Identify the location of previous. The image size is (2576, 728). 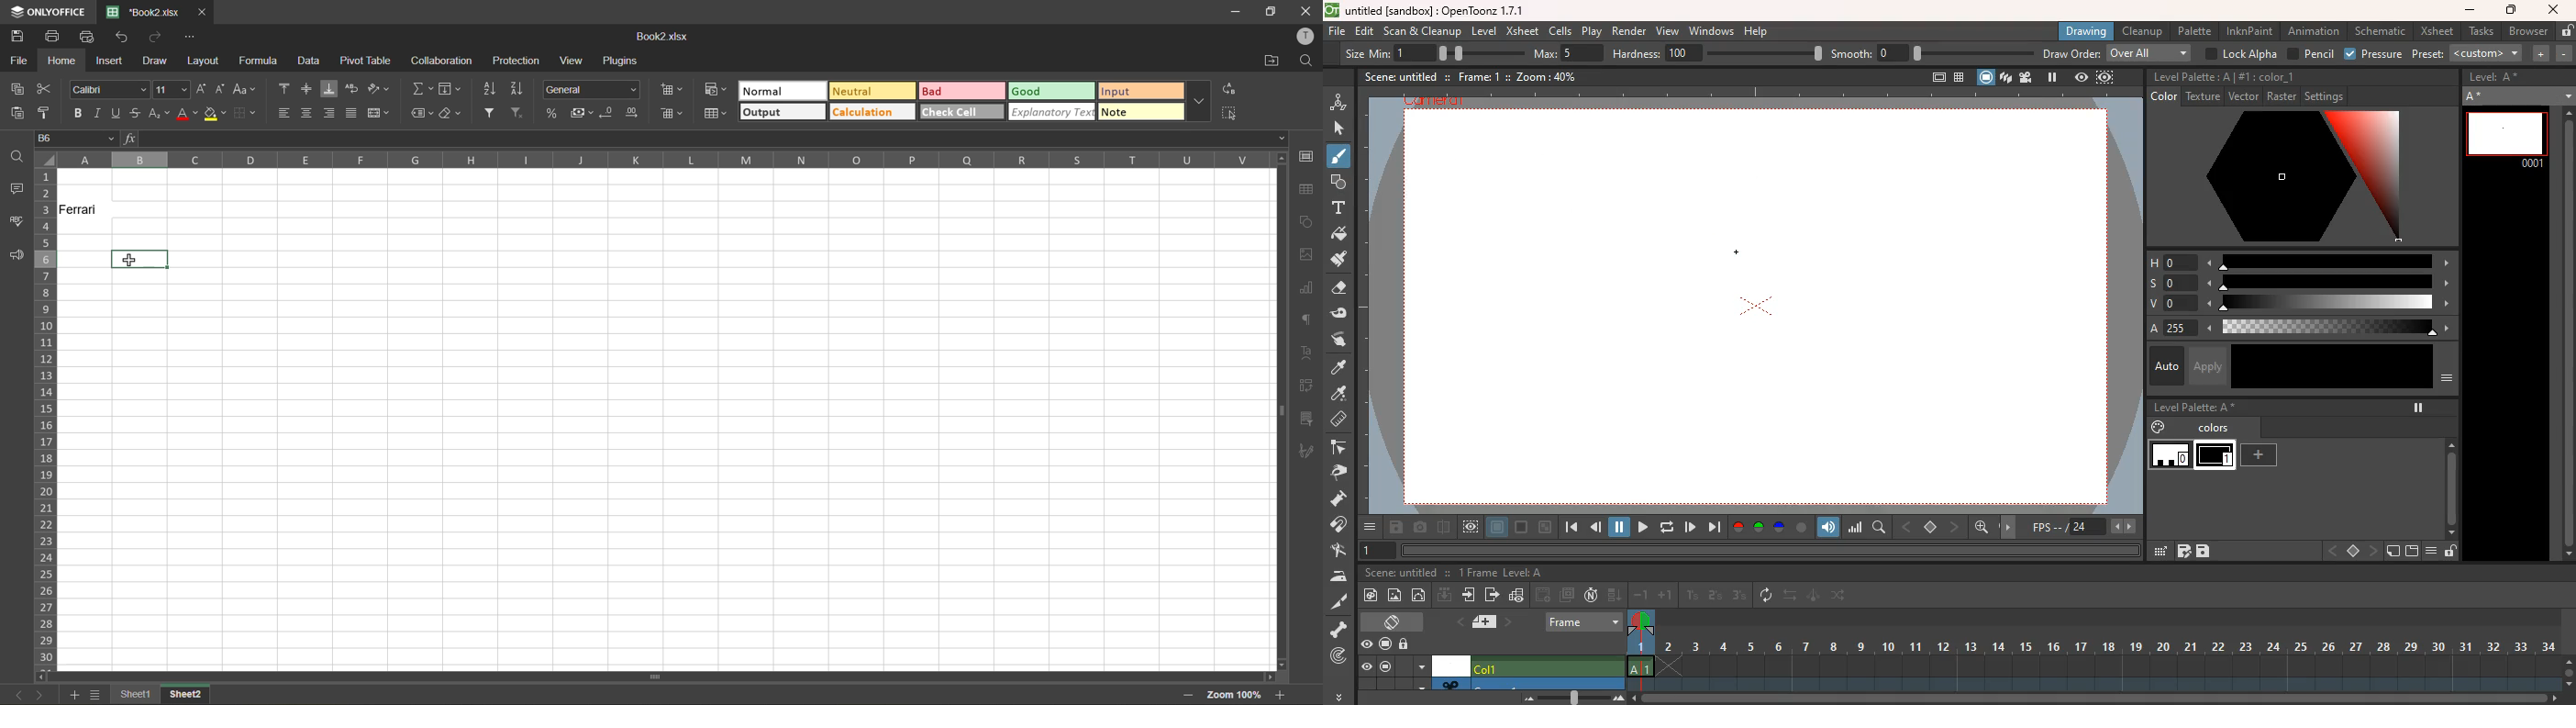
(19, 695).